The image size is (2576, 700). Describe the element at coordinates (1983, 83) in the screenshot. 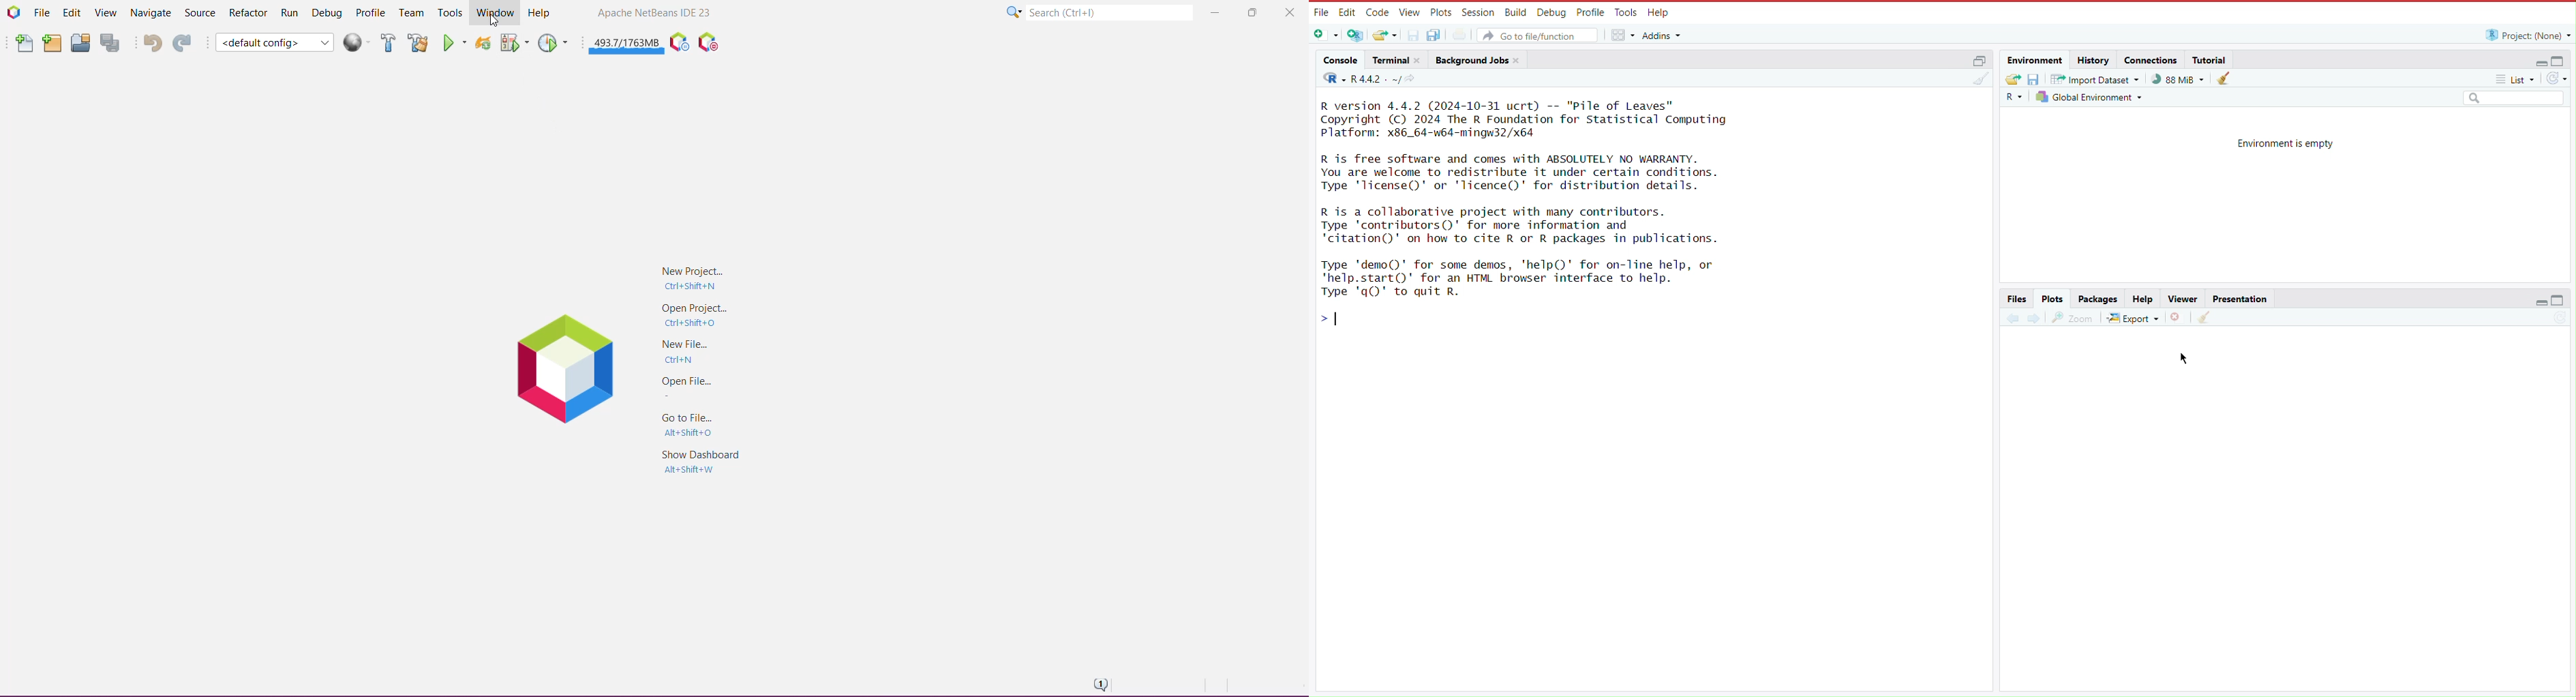

I see `Clear console (Ctrl +L)` at that location.